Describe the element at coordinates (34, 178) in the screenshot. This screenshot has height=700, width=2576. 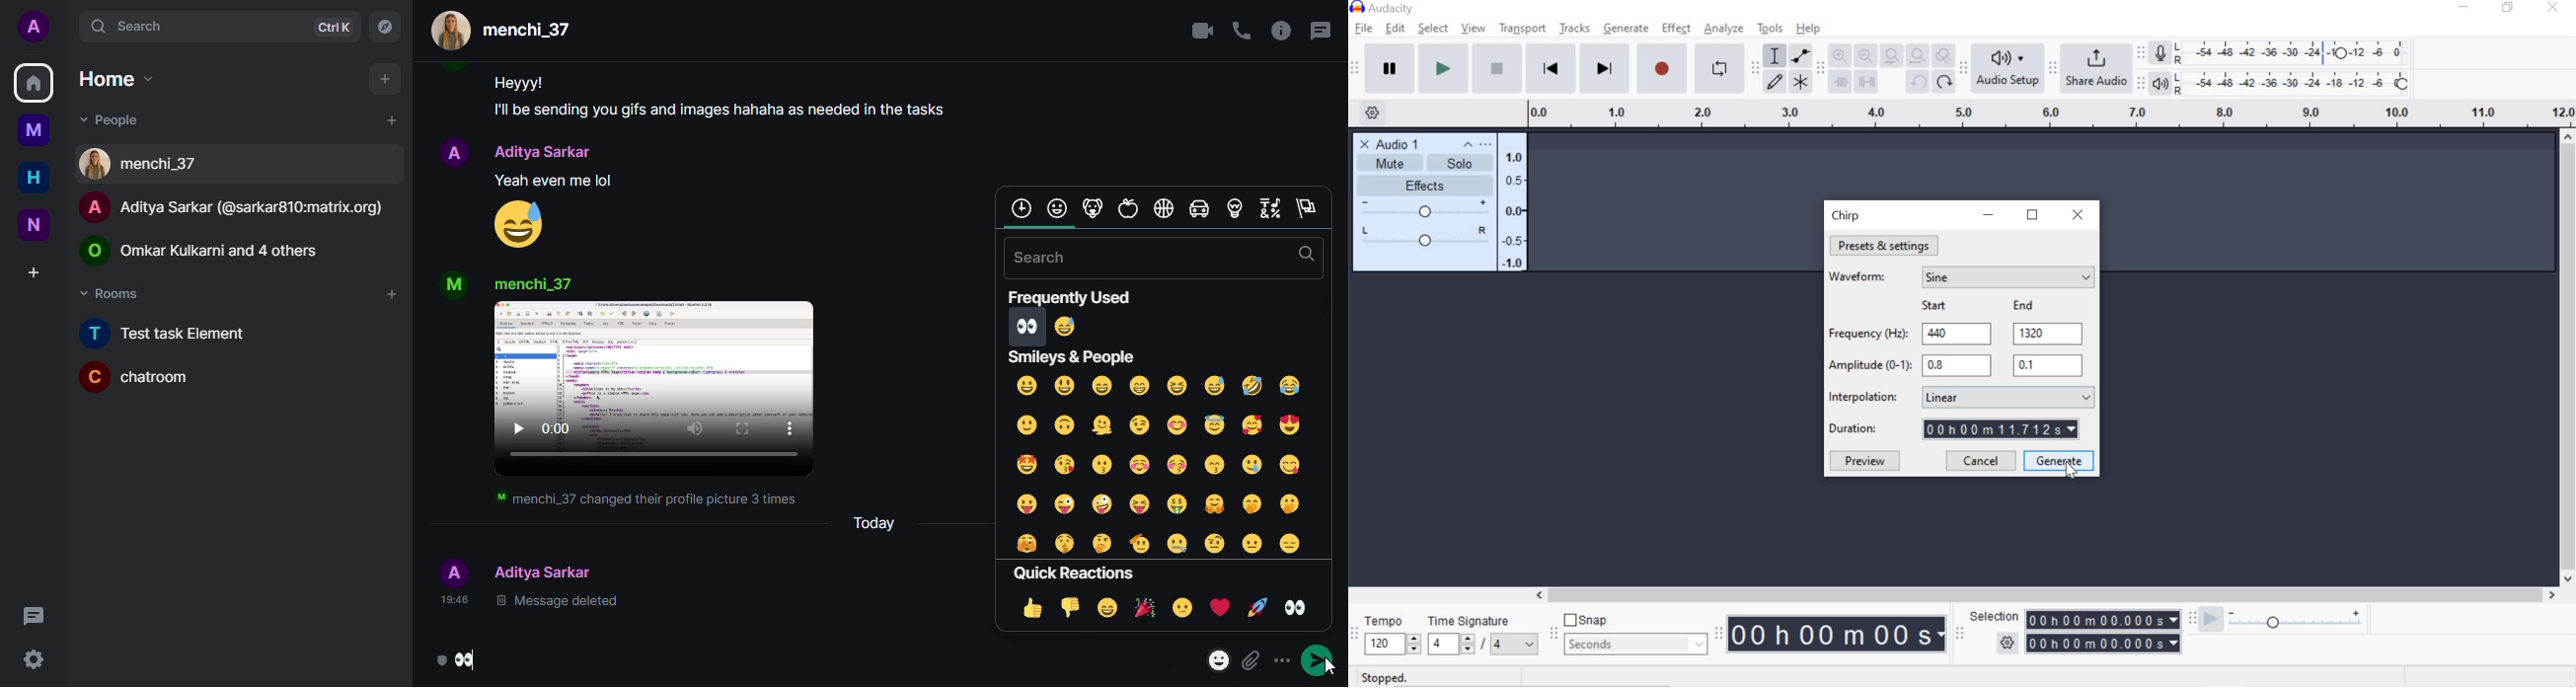
I see `home` at that location.